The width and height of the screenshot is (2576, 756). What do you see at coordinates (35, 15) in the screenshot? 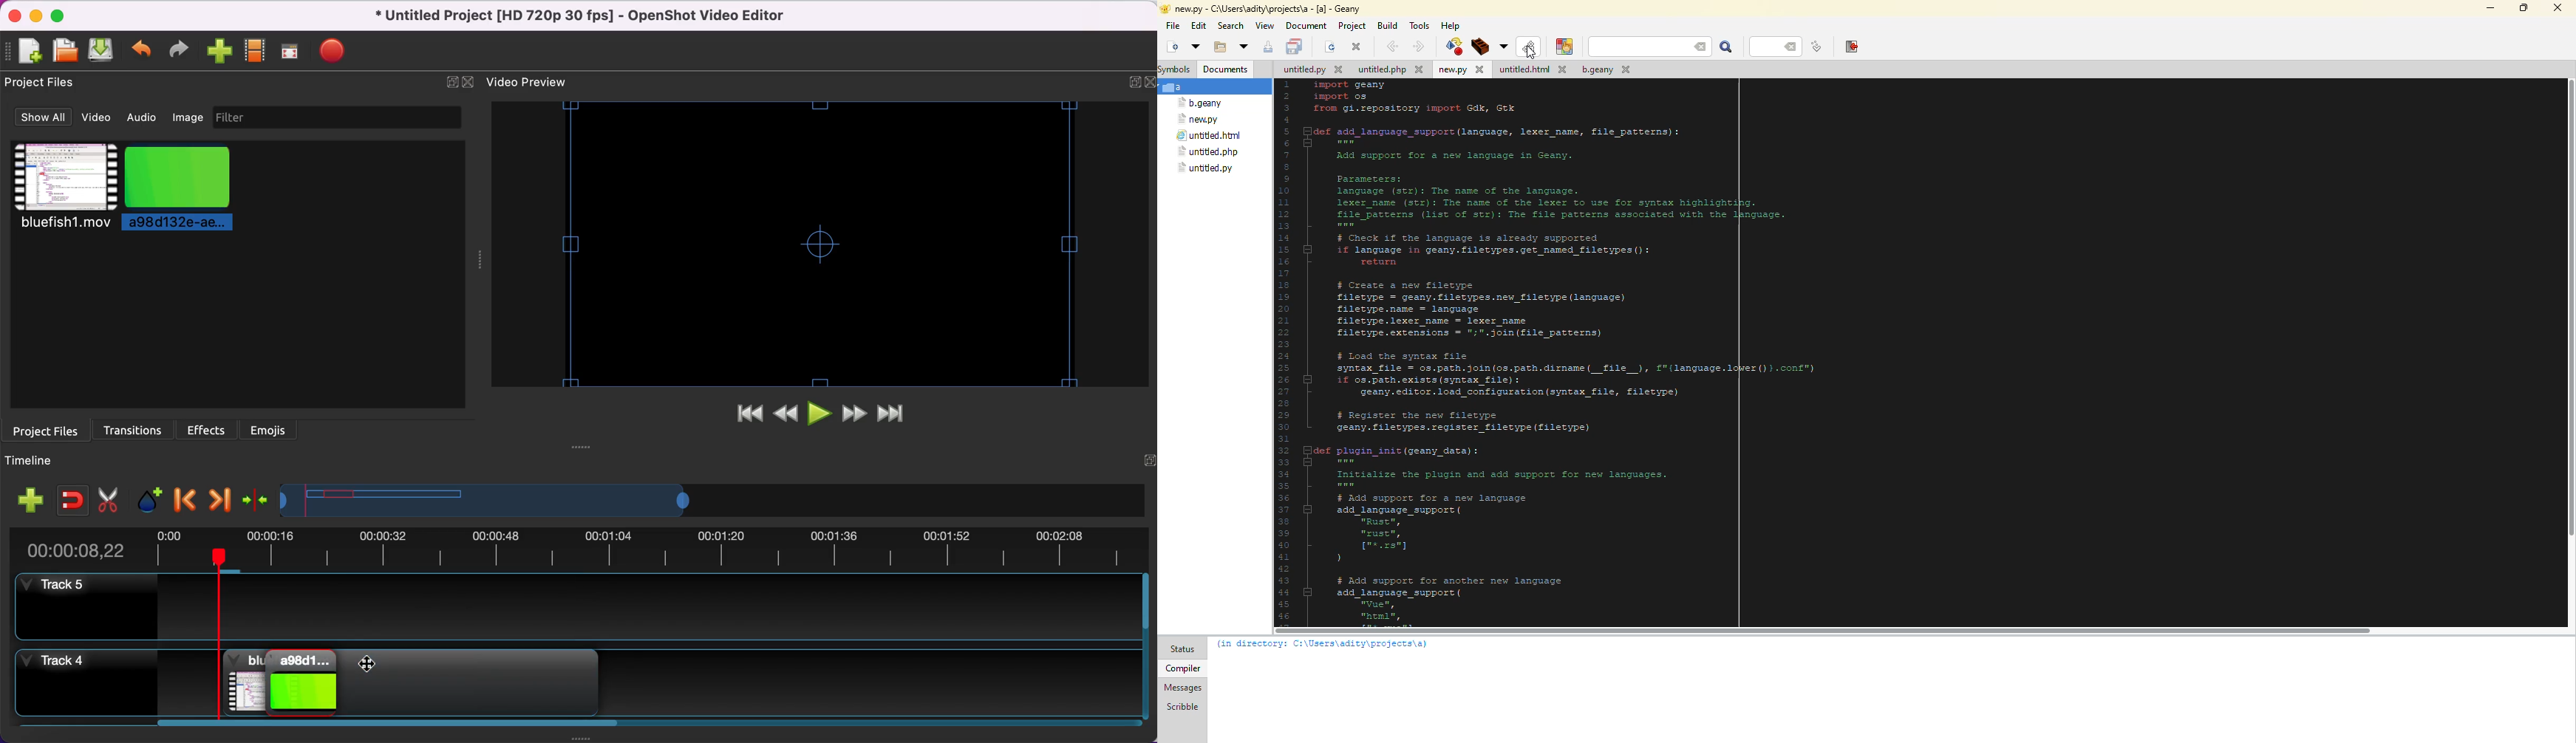
I see `minimize` at bounding box center [35, 15].